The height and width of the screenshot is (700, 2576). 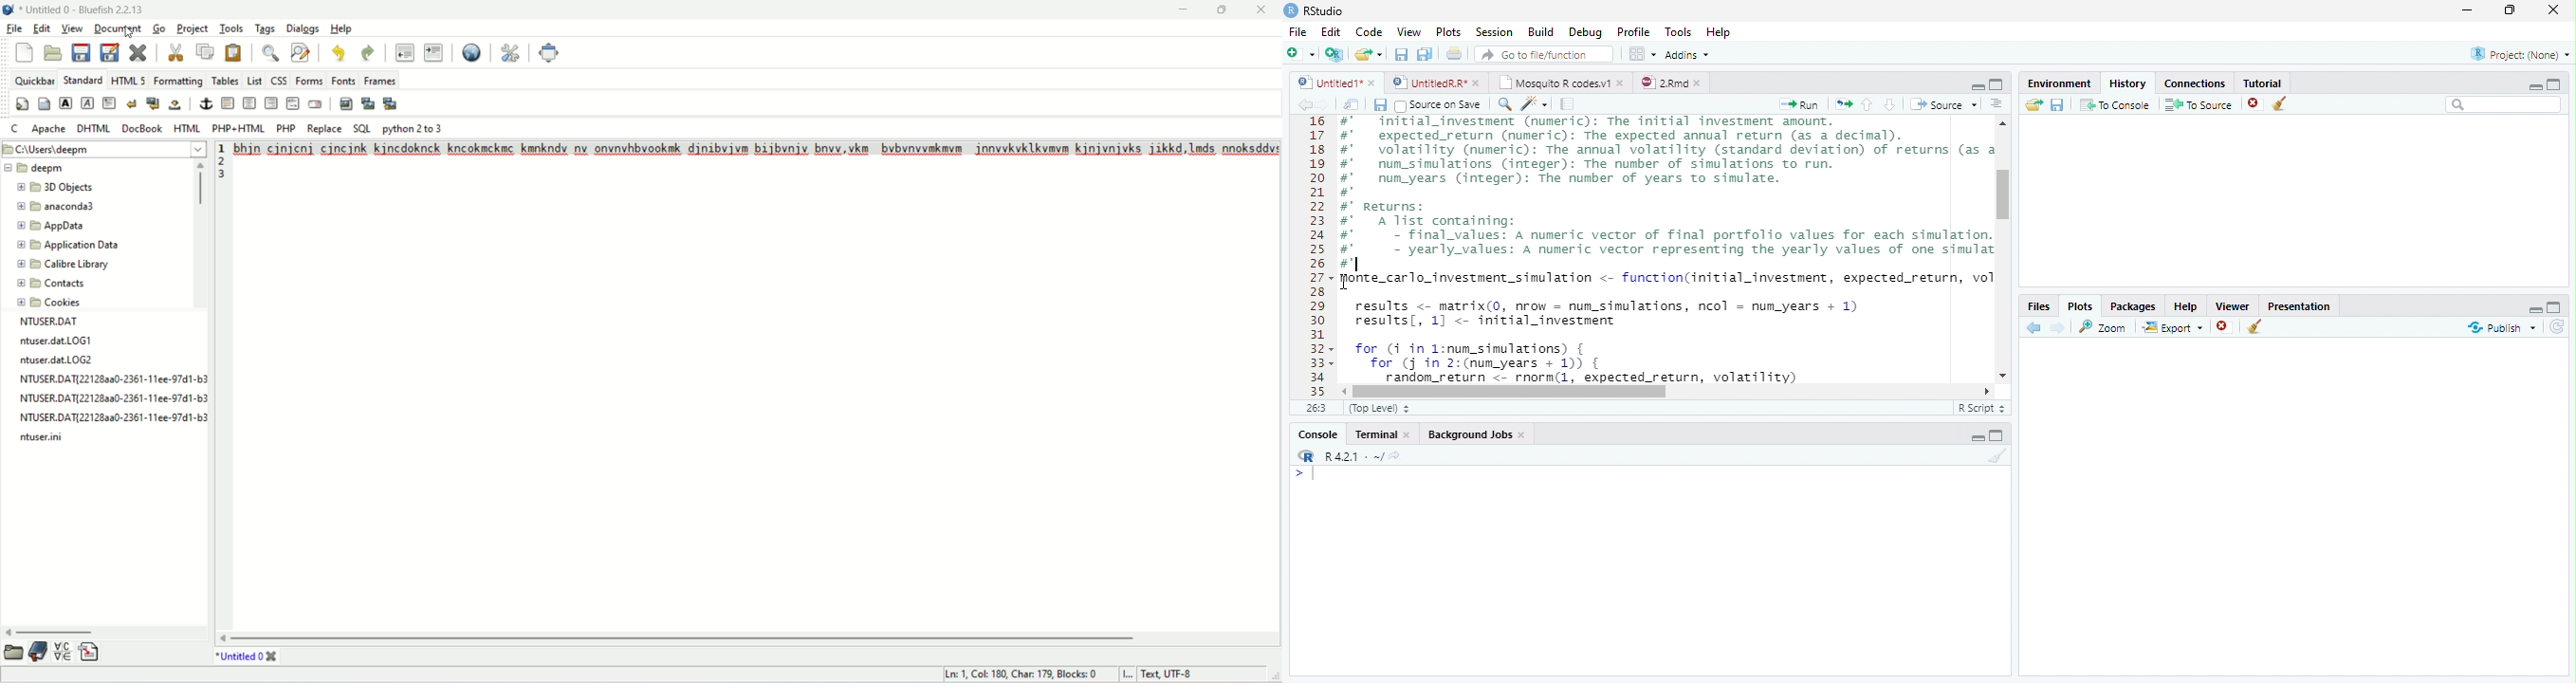 I want to click on Compile Report, so click(x=1570, y=104).